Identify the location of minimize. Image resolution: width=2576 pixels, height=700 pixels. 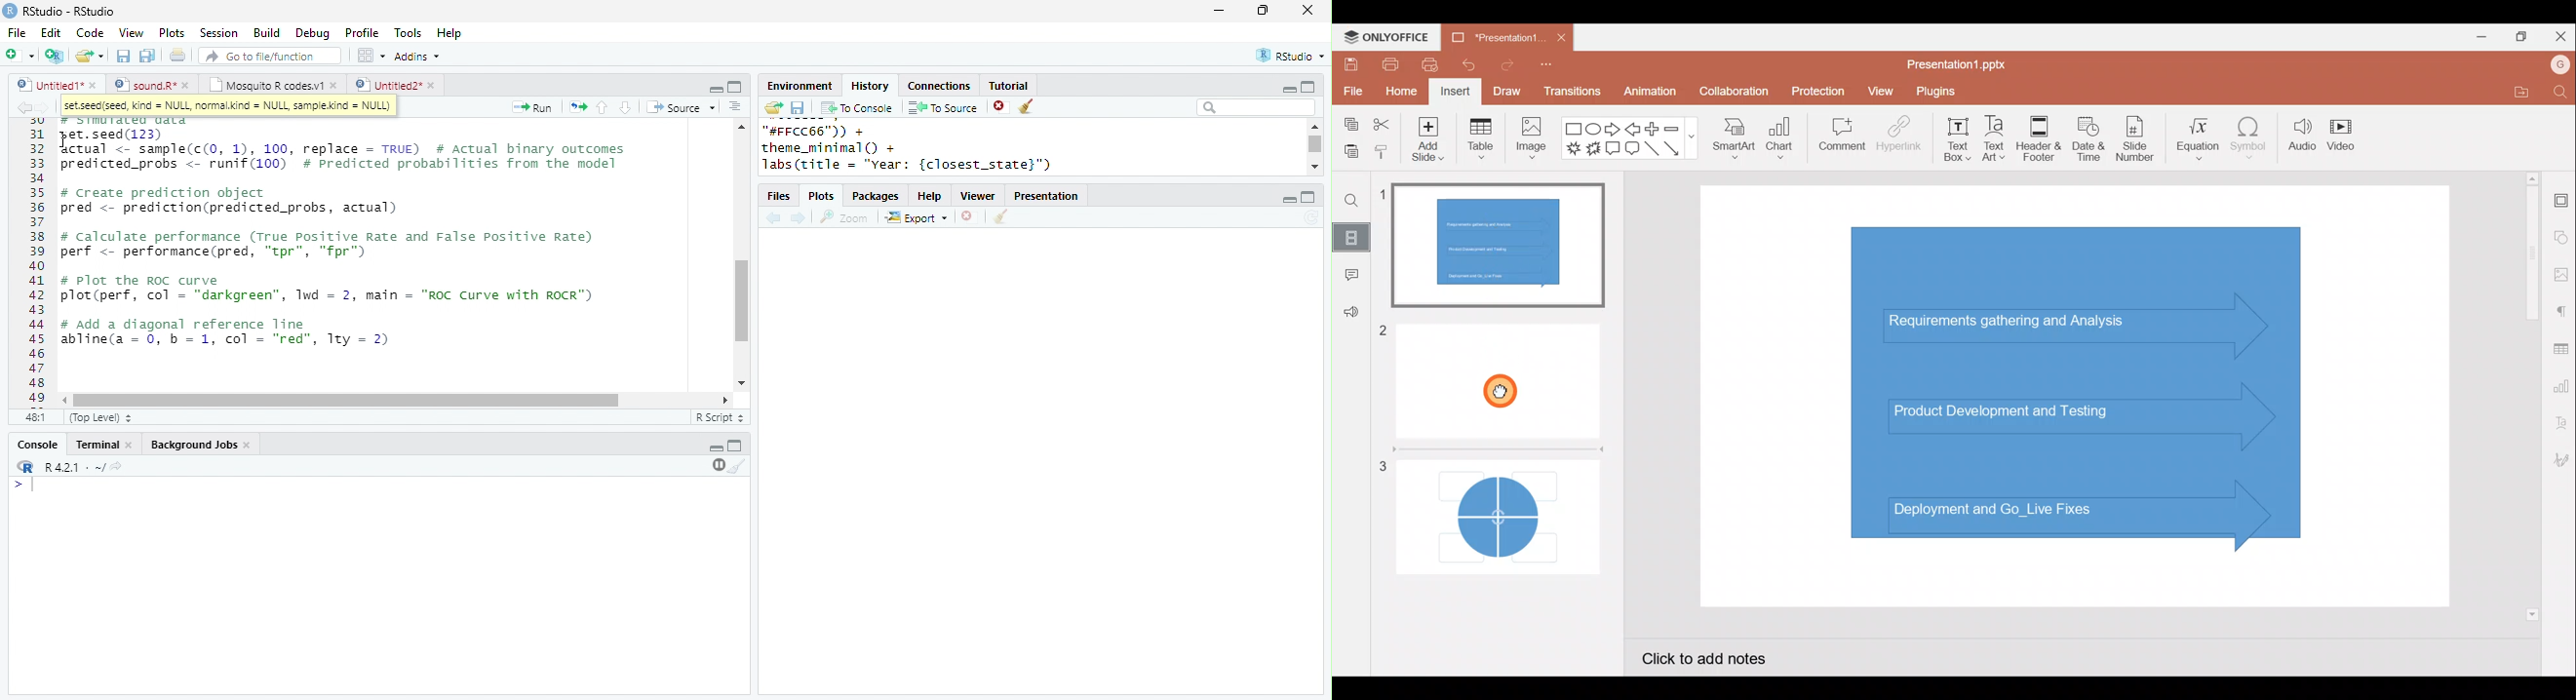
(1218, 10).